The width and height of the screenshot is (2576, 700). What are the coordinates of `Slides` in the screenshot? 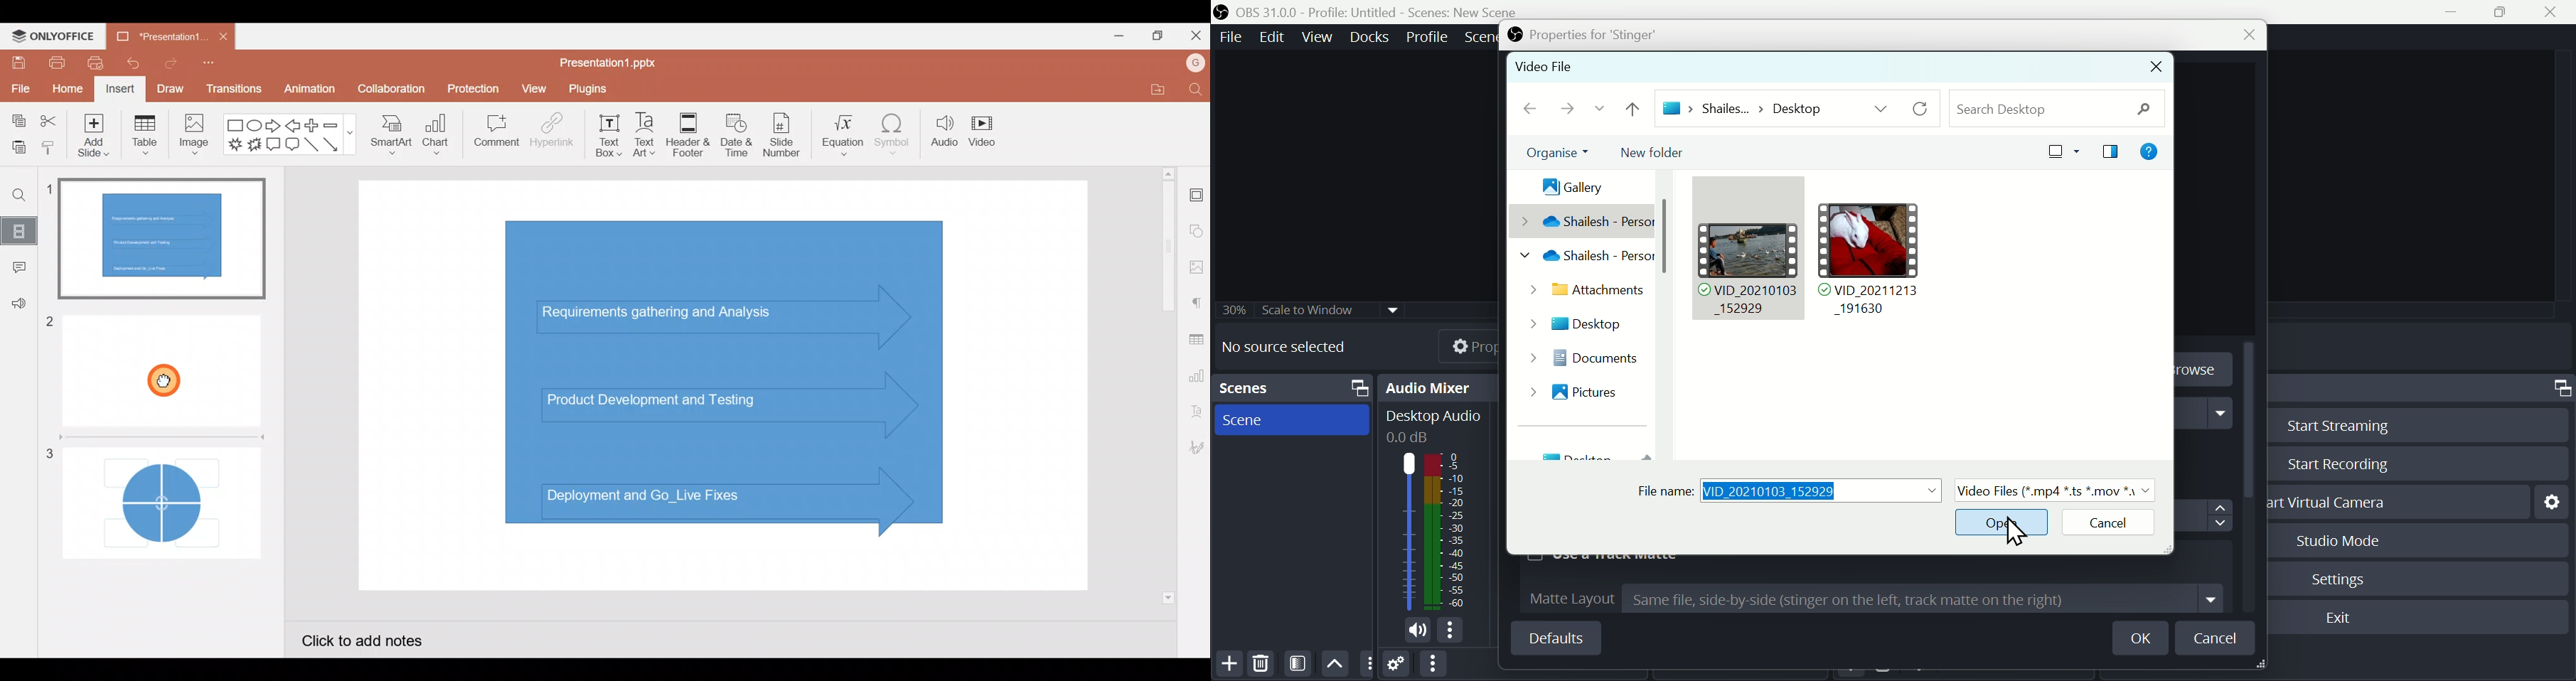 It's located at (20, 228).